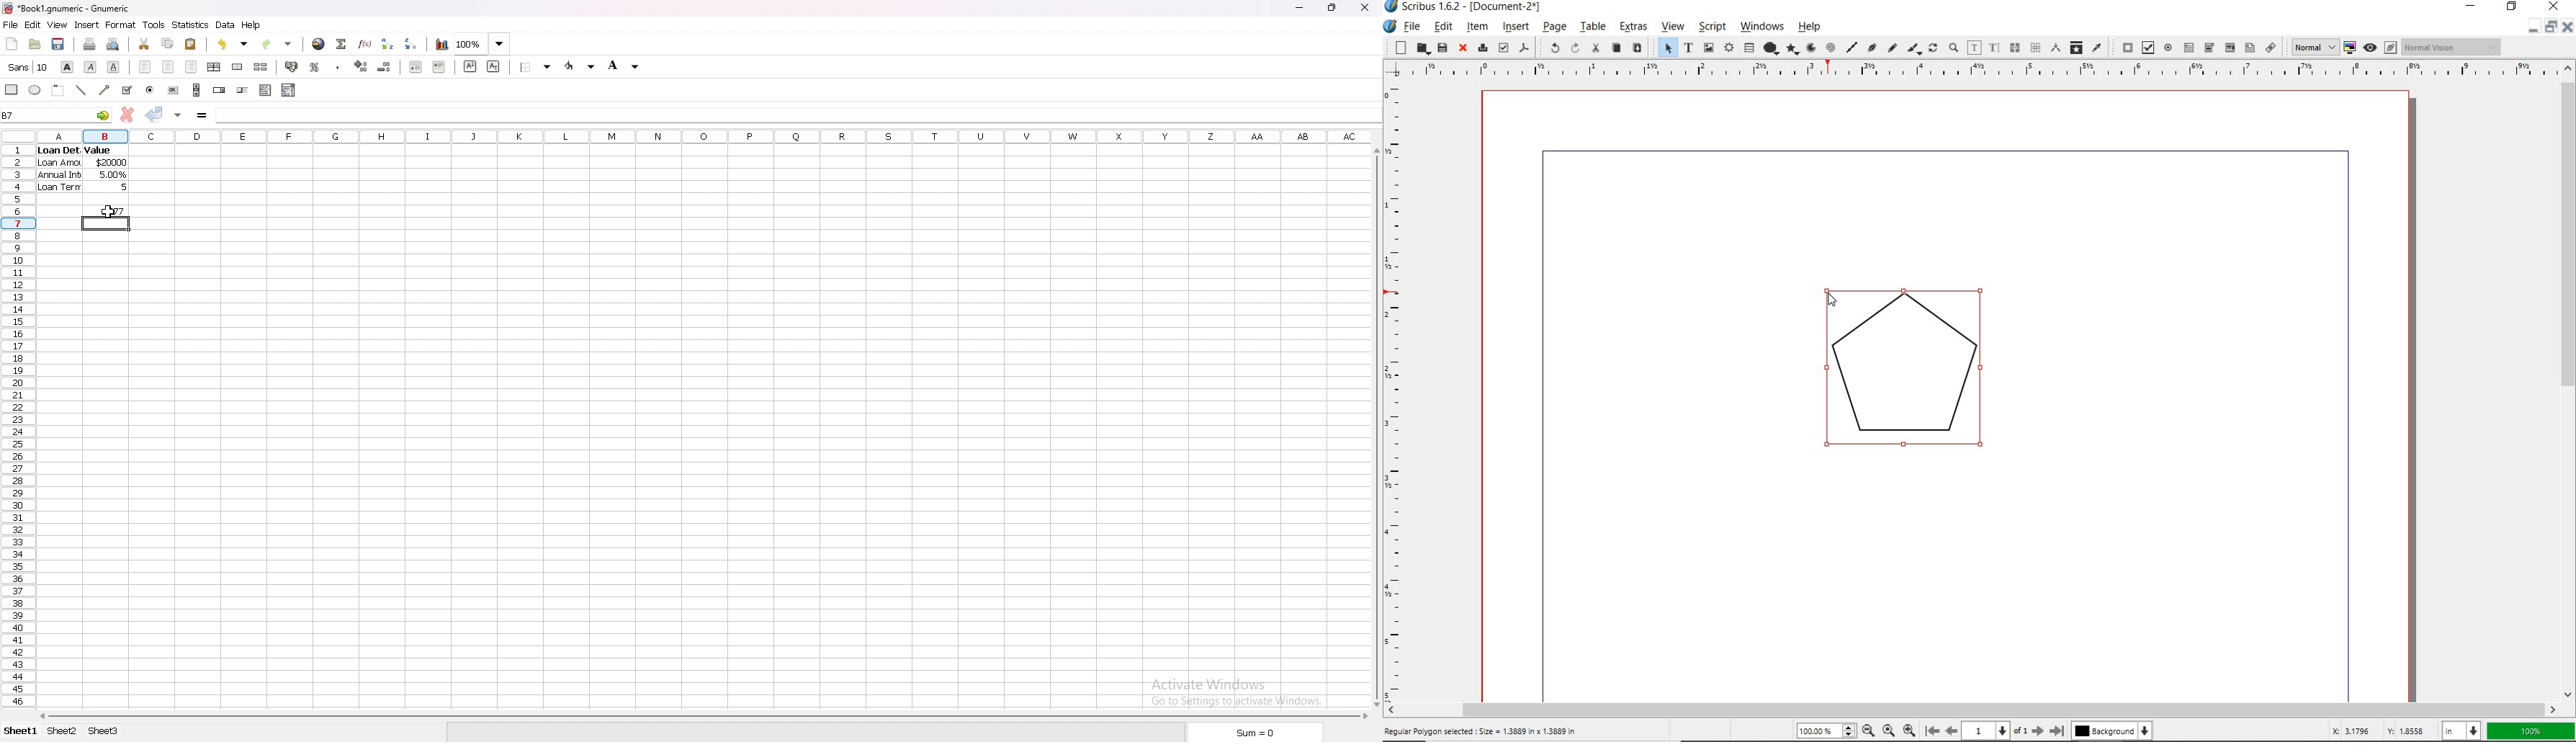  I want to click on data, so click(226, 25).